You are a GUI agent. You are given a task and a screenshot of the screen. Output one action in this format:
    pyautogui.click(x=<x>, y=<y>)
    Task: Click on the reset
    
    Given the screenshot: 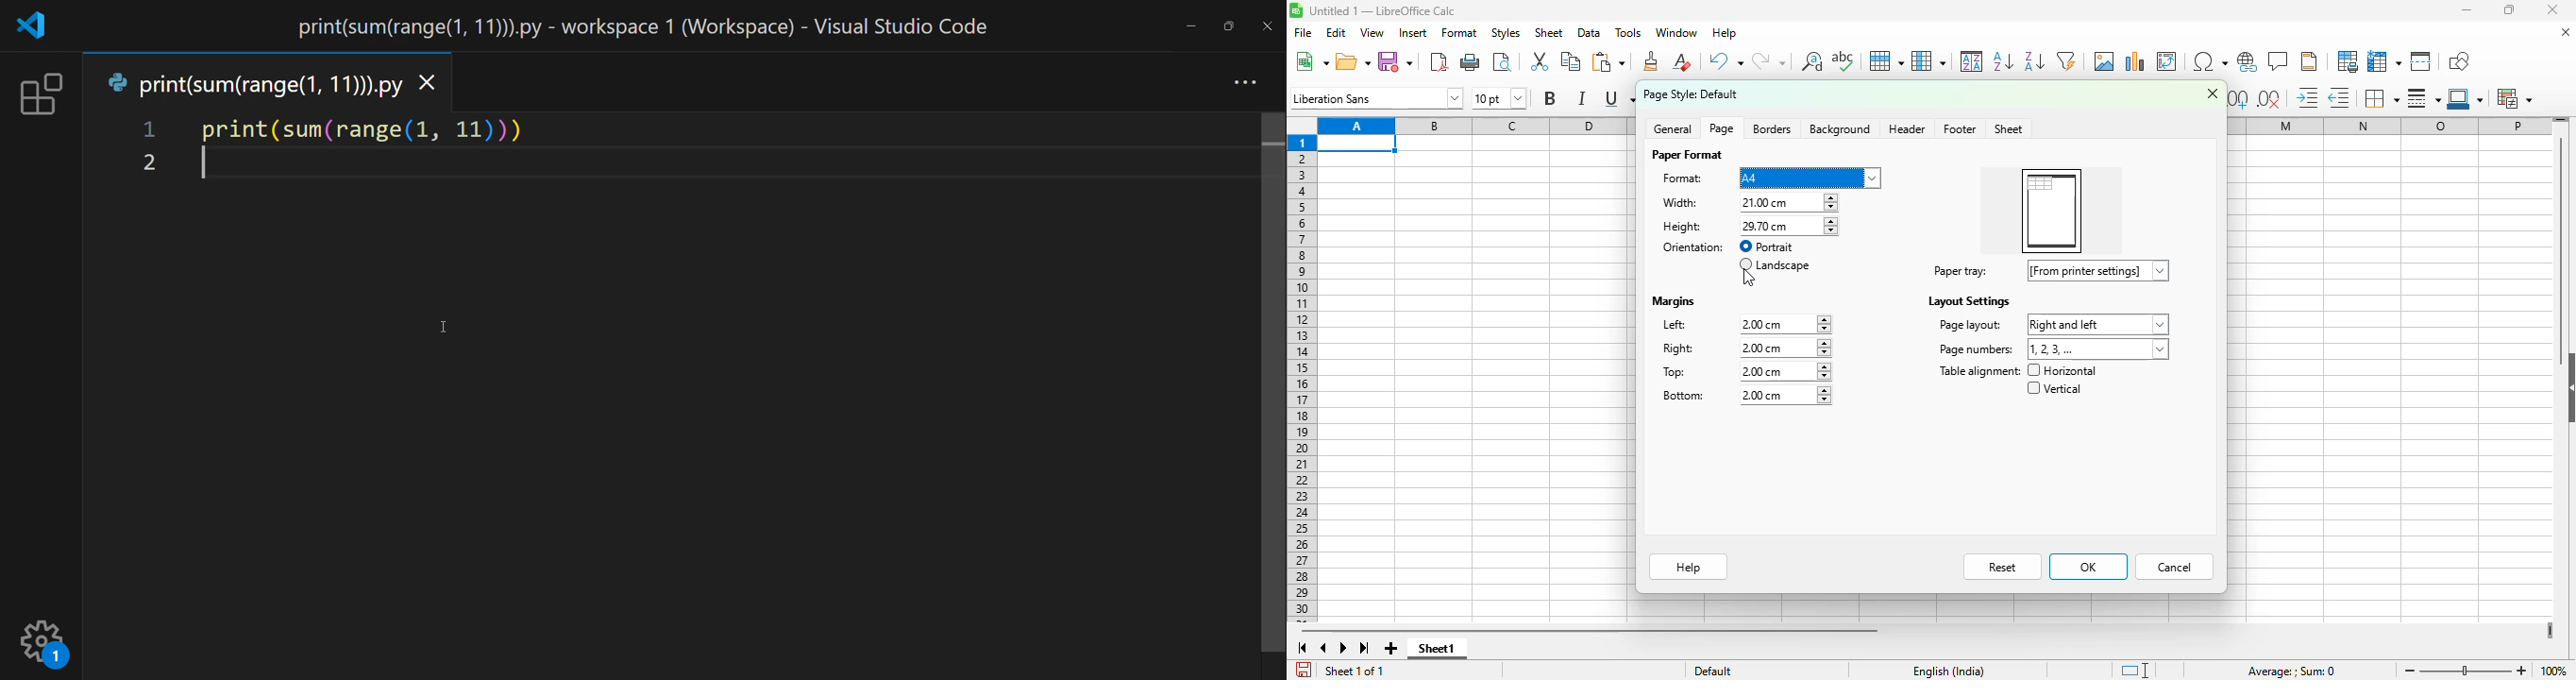 What is the action you would take?
    pyautogui.click(x=2003, y=567)
    